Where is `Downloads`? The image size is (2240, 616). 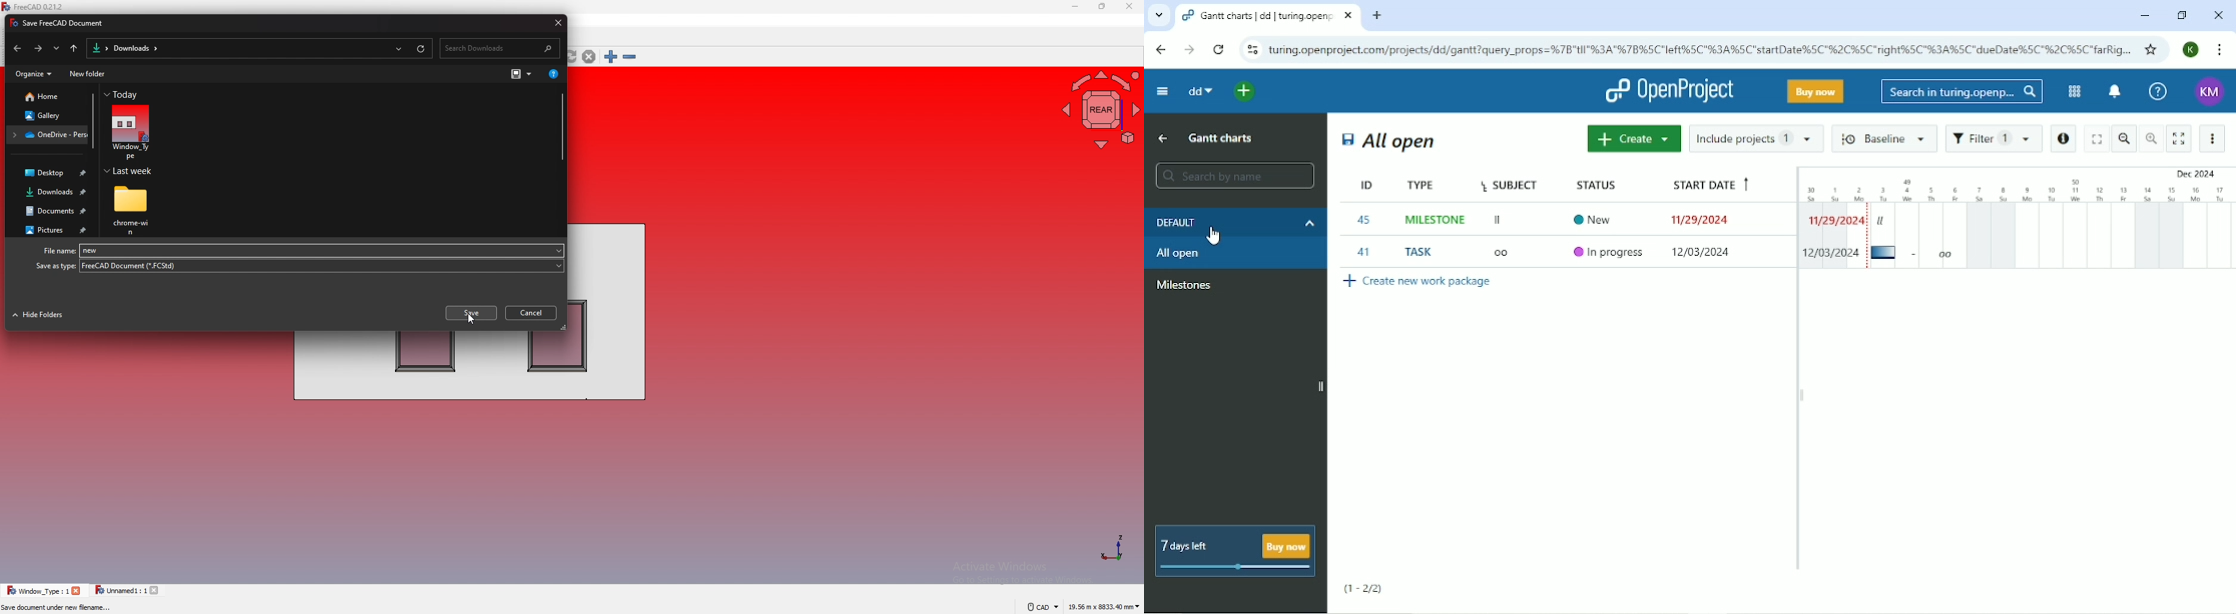 Downloads is located at coordinates (135, 48).